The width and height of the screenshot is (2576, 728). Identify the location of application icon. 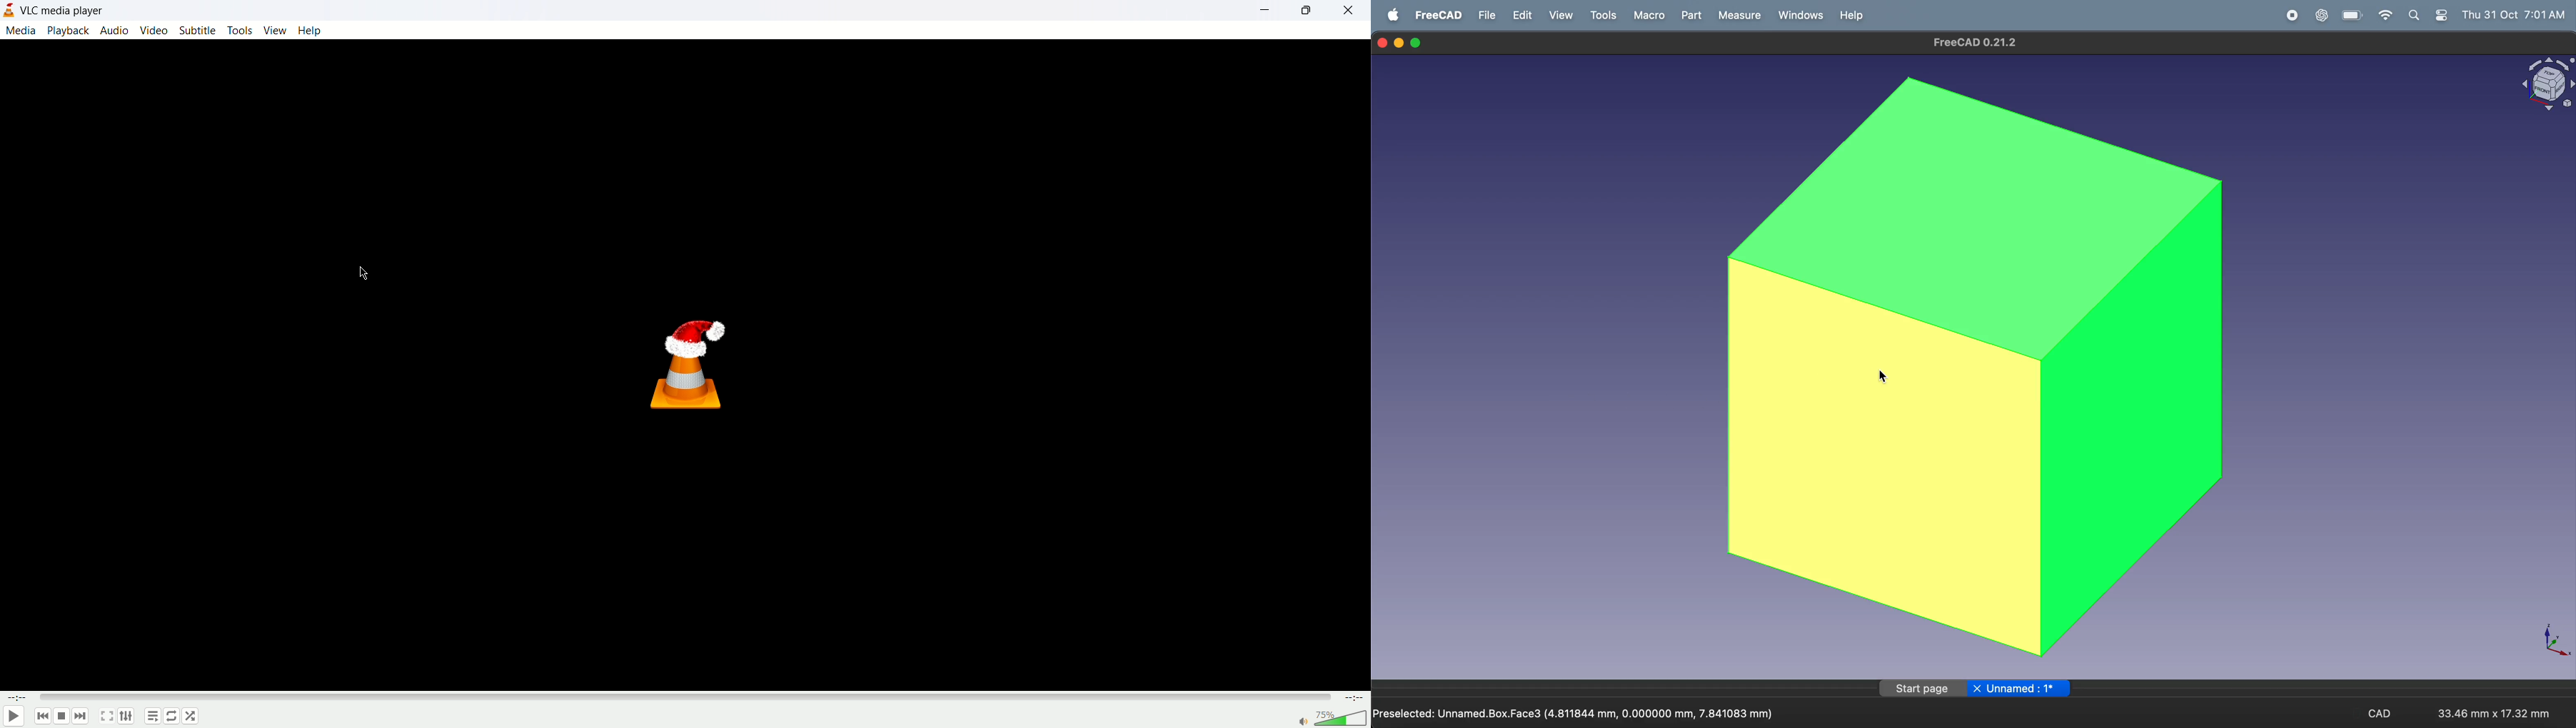
(12, 9).